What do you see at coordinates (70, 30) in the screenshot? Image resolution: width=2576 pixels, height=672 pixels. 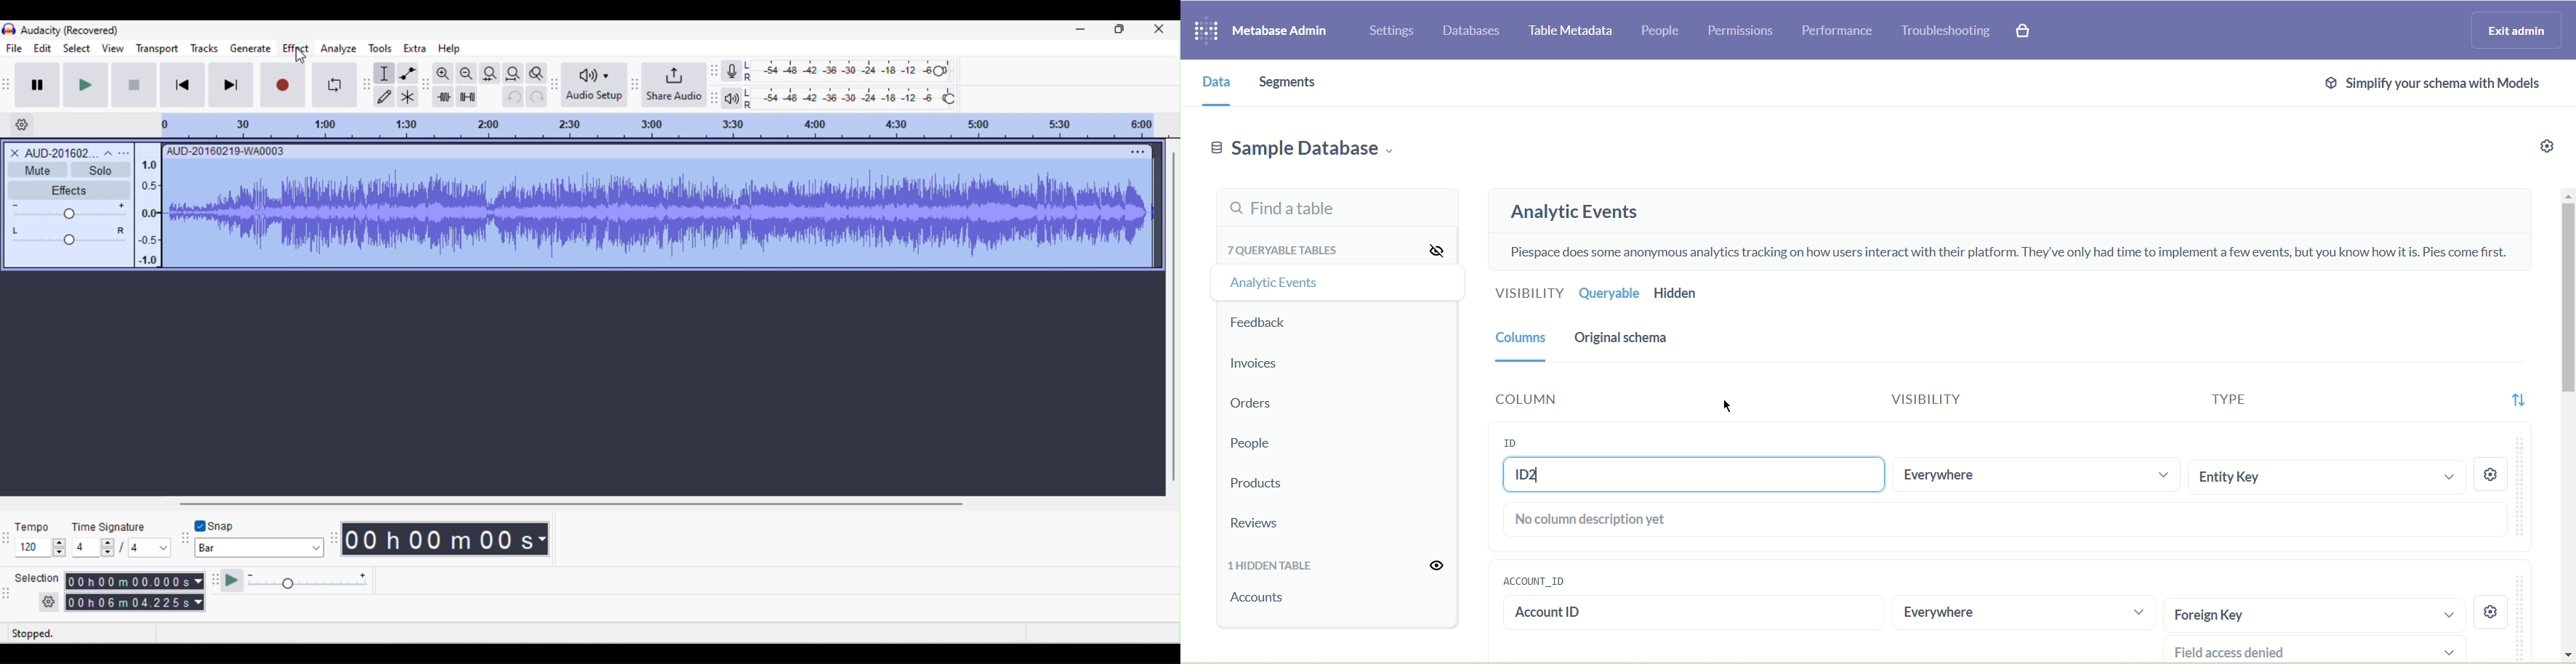 I see `Audacity (Recovered)` at bounding box center [70, 30].